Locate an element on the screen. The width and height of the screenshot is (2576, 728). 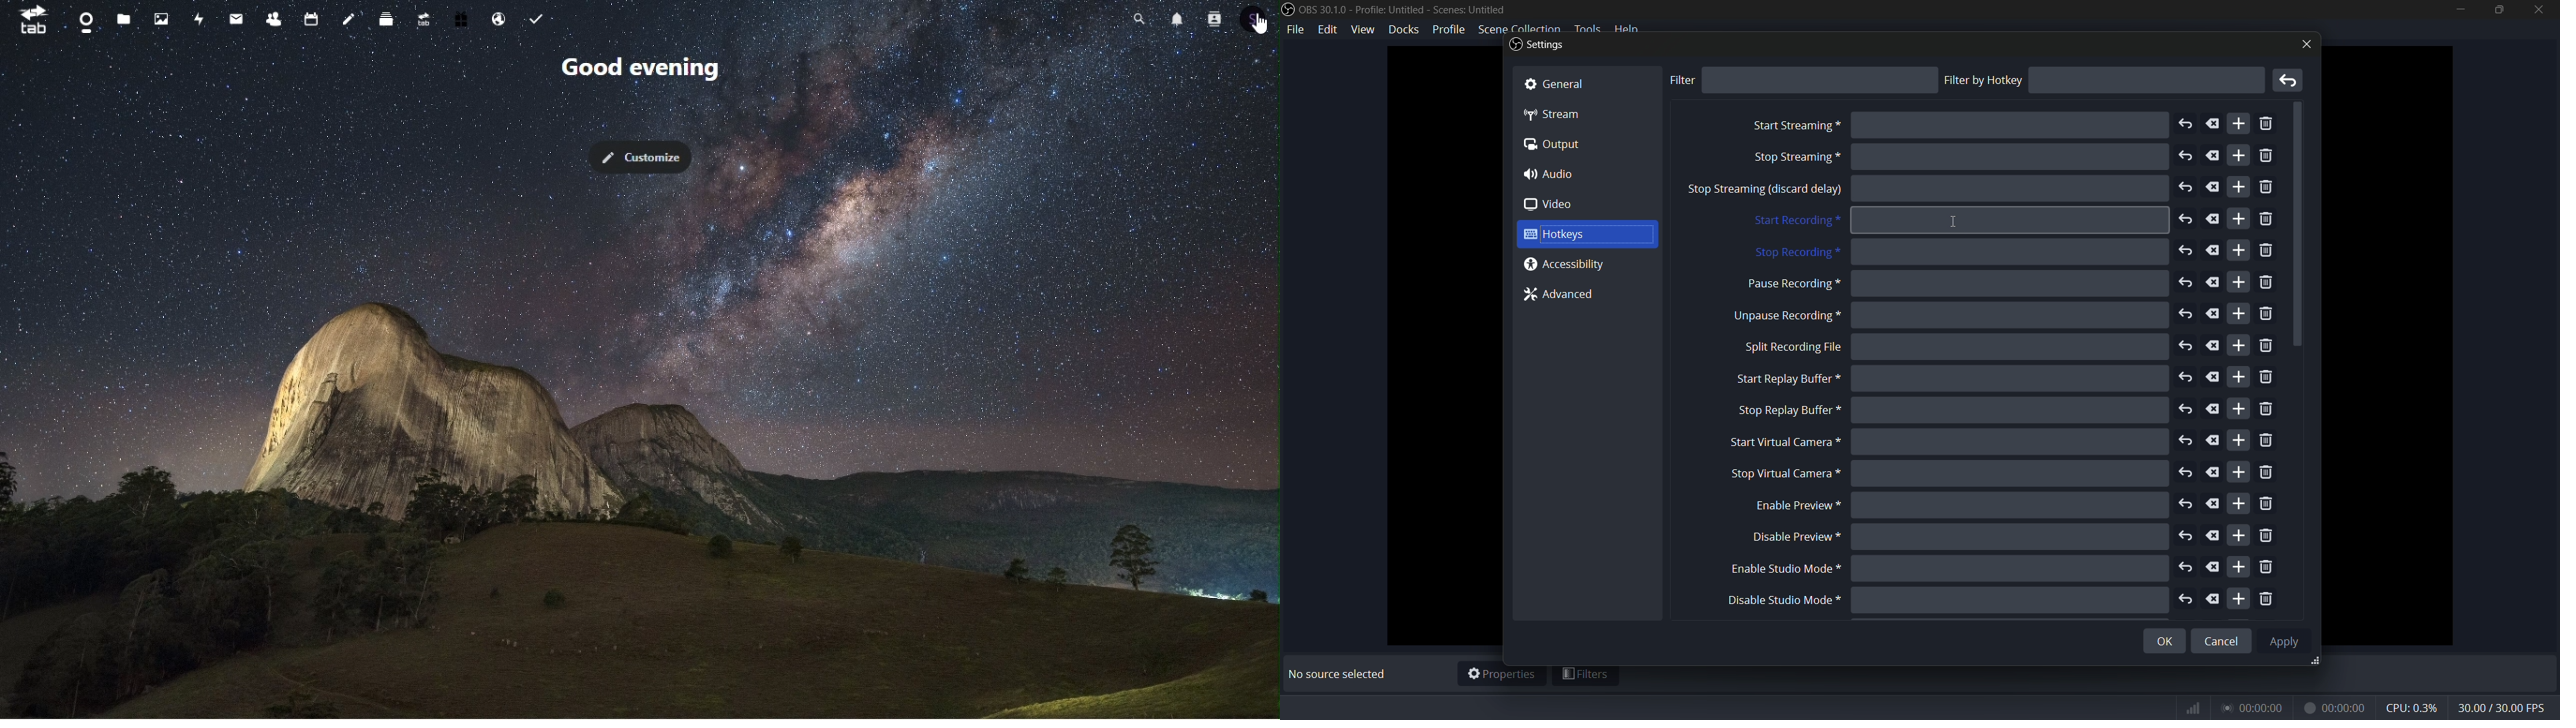
fps is located at coordinates (2503, 709).